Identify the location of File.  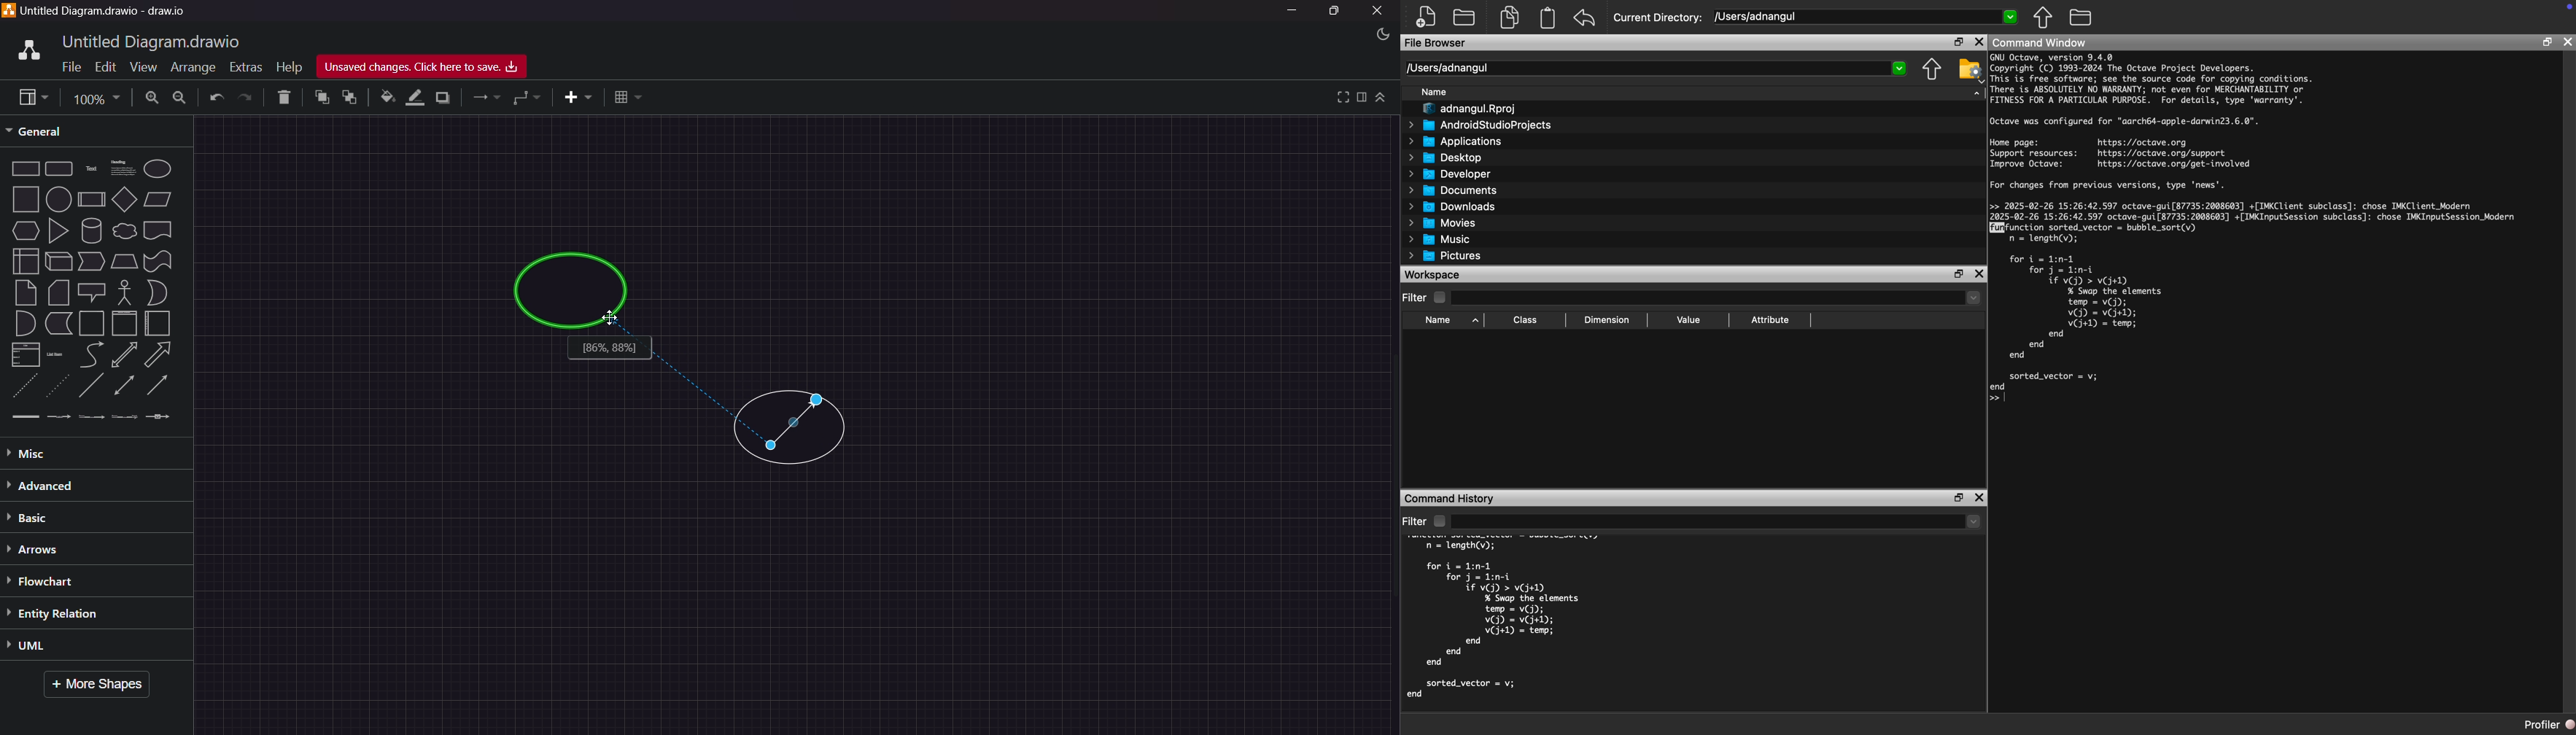
(69, 68).